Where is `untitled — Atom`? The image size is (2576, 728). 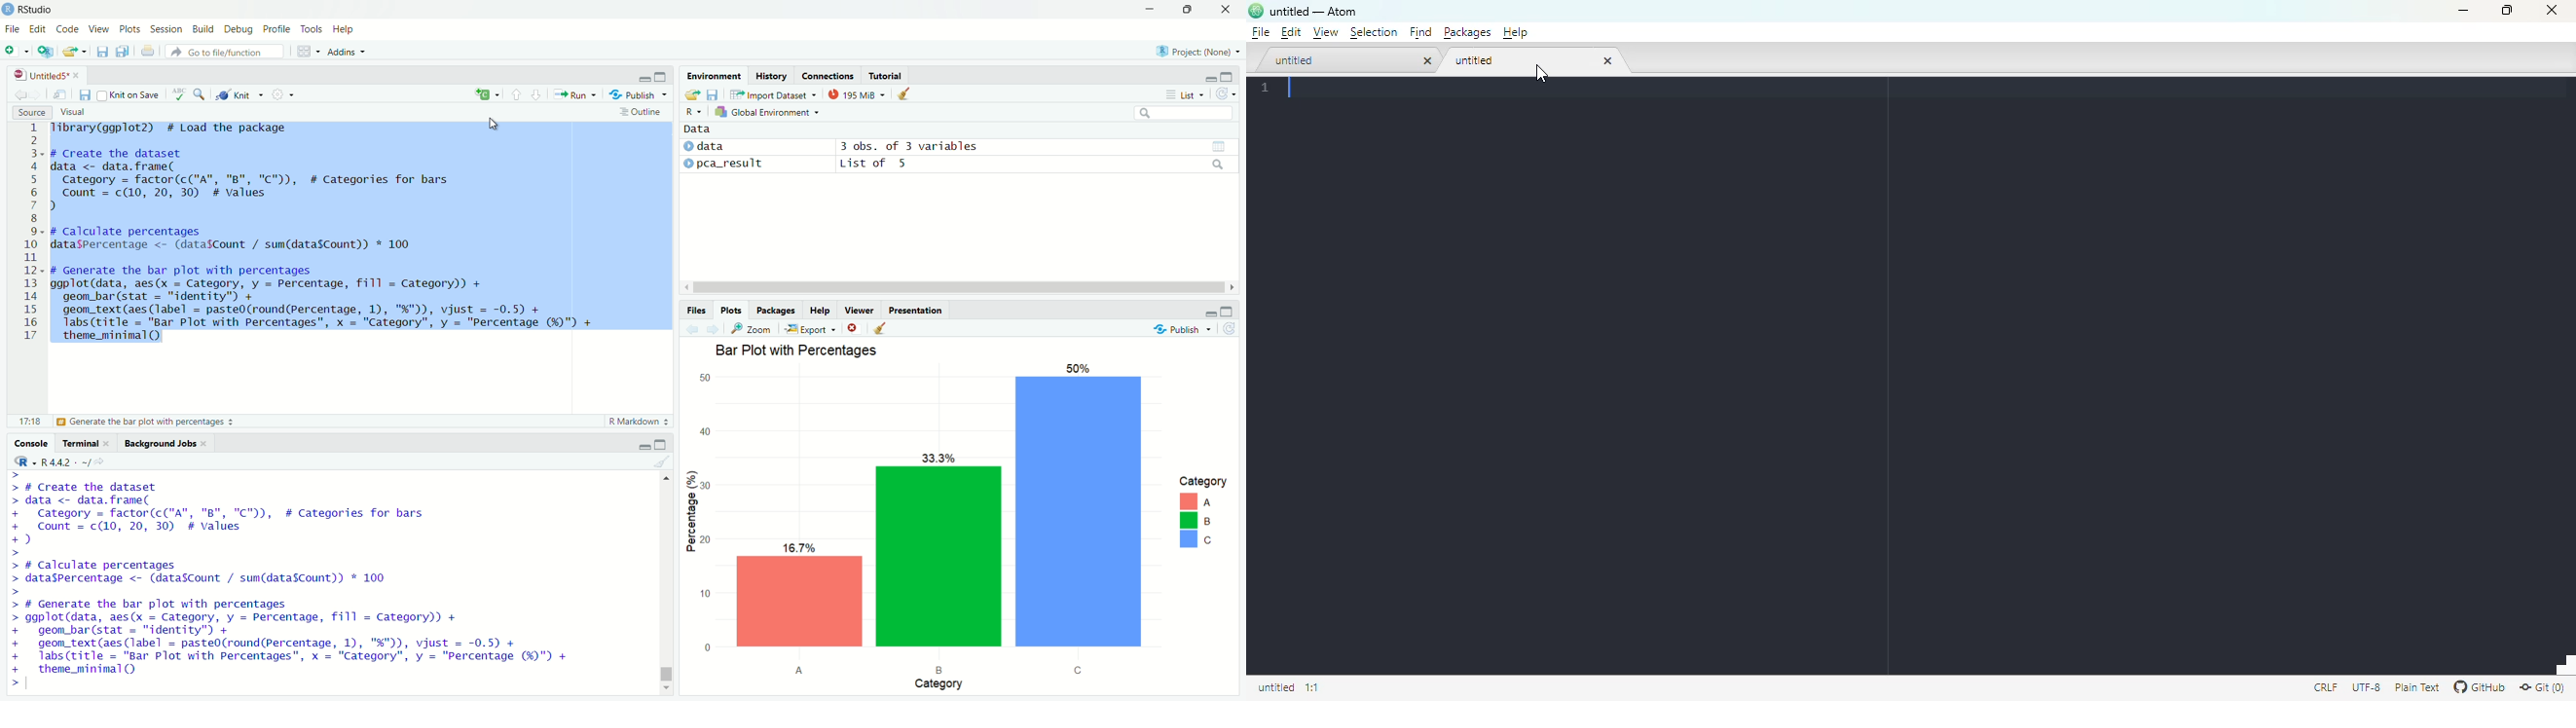
untitled — Atom is located at coordinates (1306, 11).